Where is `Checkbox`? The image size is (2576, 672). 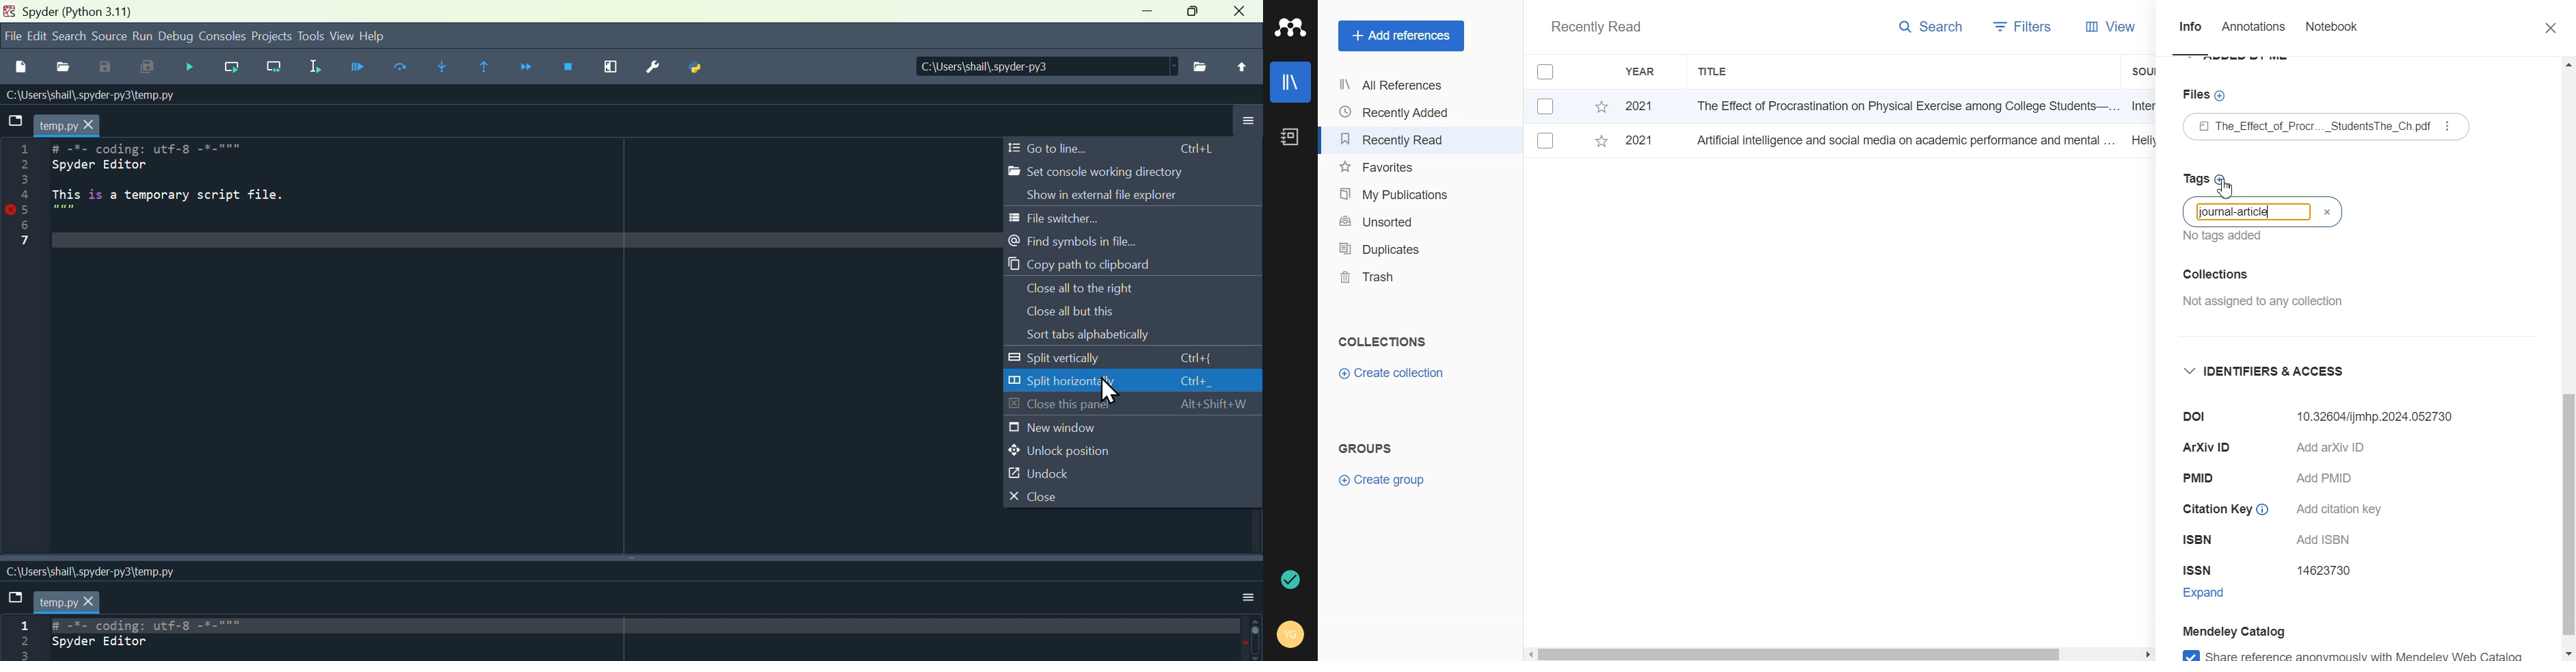
Checkbox is located at coordinates (1548, 105).